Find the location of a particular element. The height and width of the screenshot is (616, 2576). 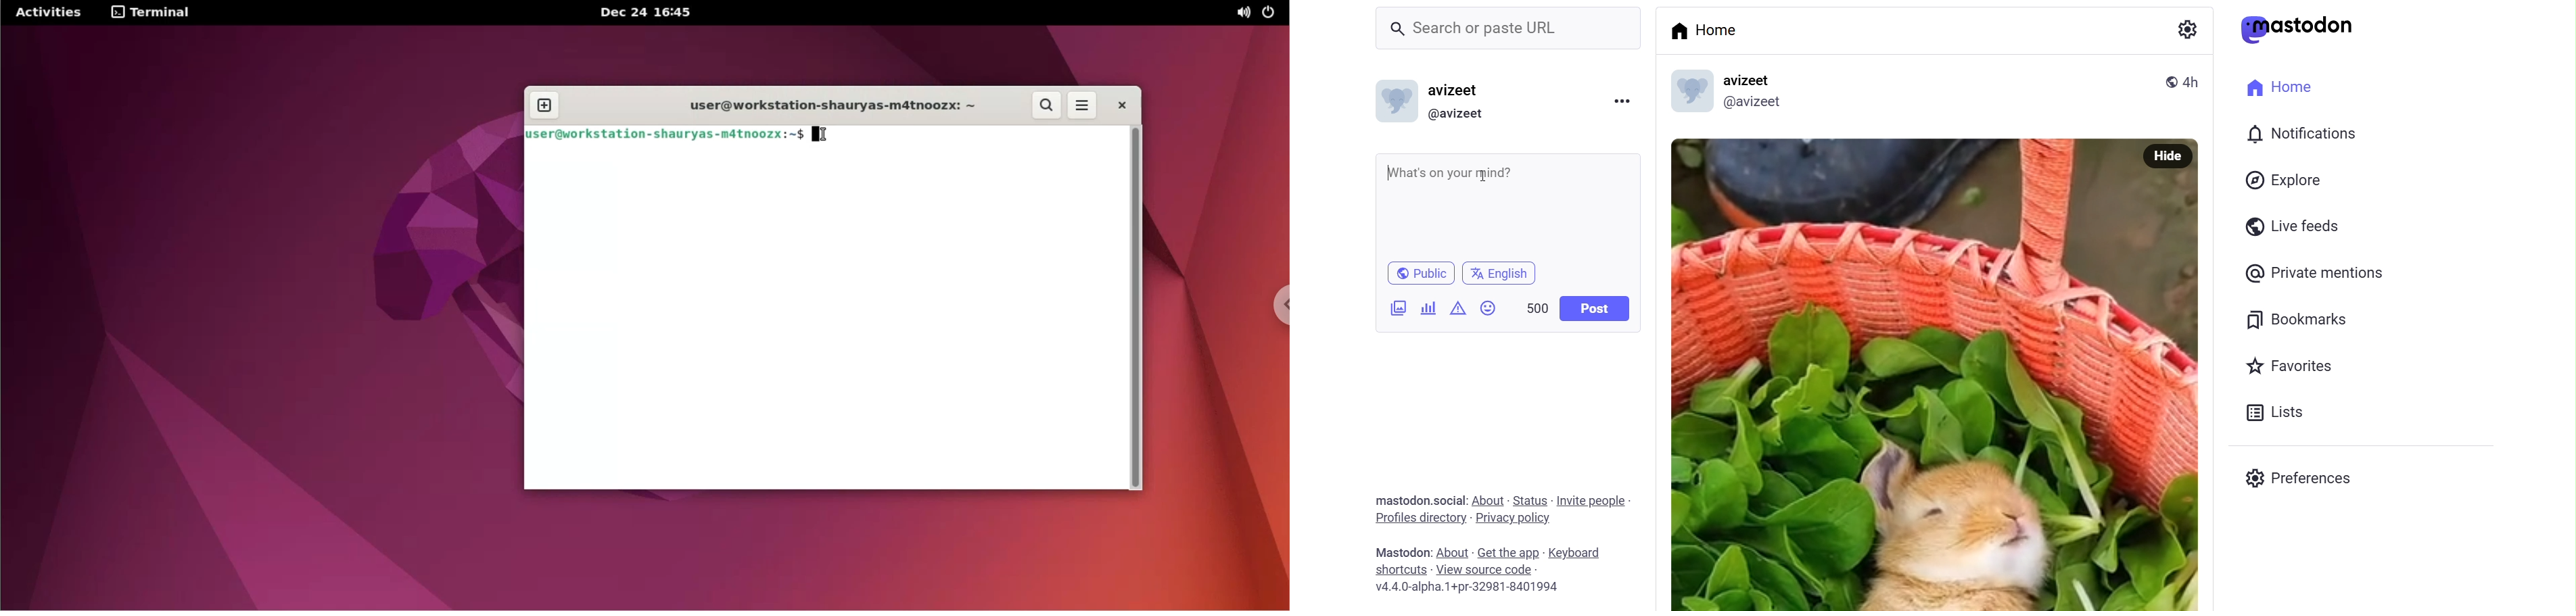

Notification is located at coordinates (2303, 131).